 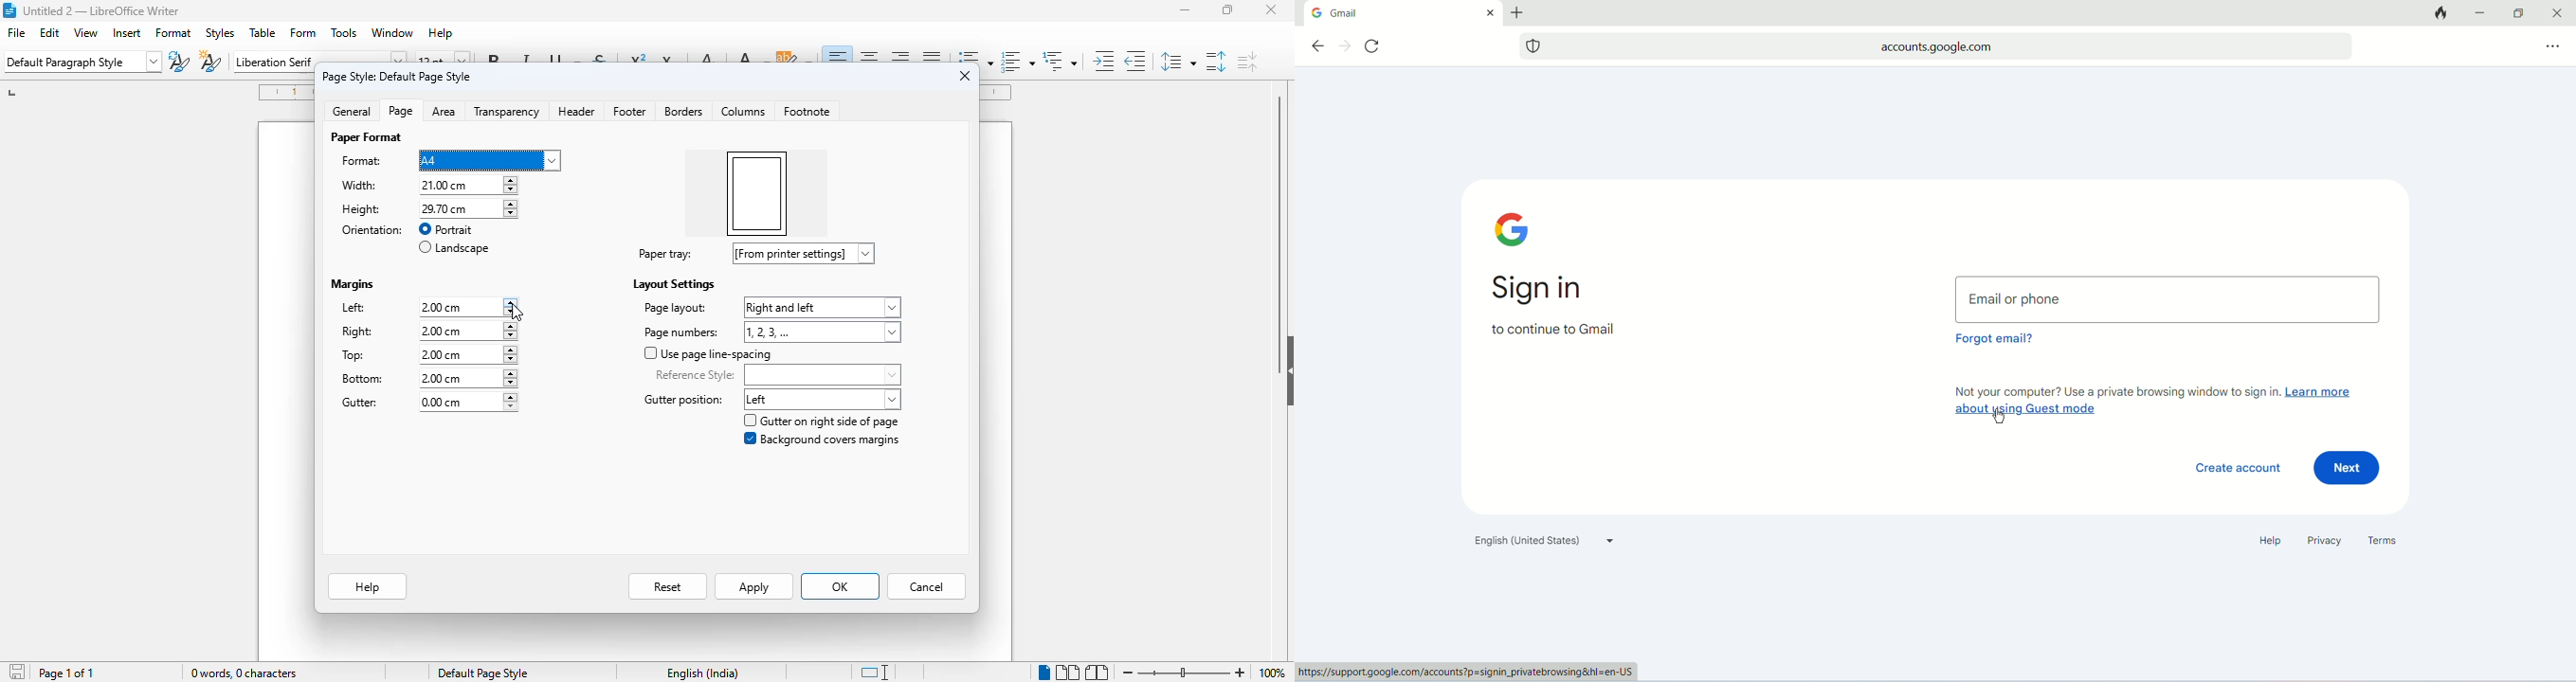 What do you see at coordinates (178, 63) in the screenshot?
I see `update paragraph style` at bounding box center [178, 63].